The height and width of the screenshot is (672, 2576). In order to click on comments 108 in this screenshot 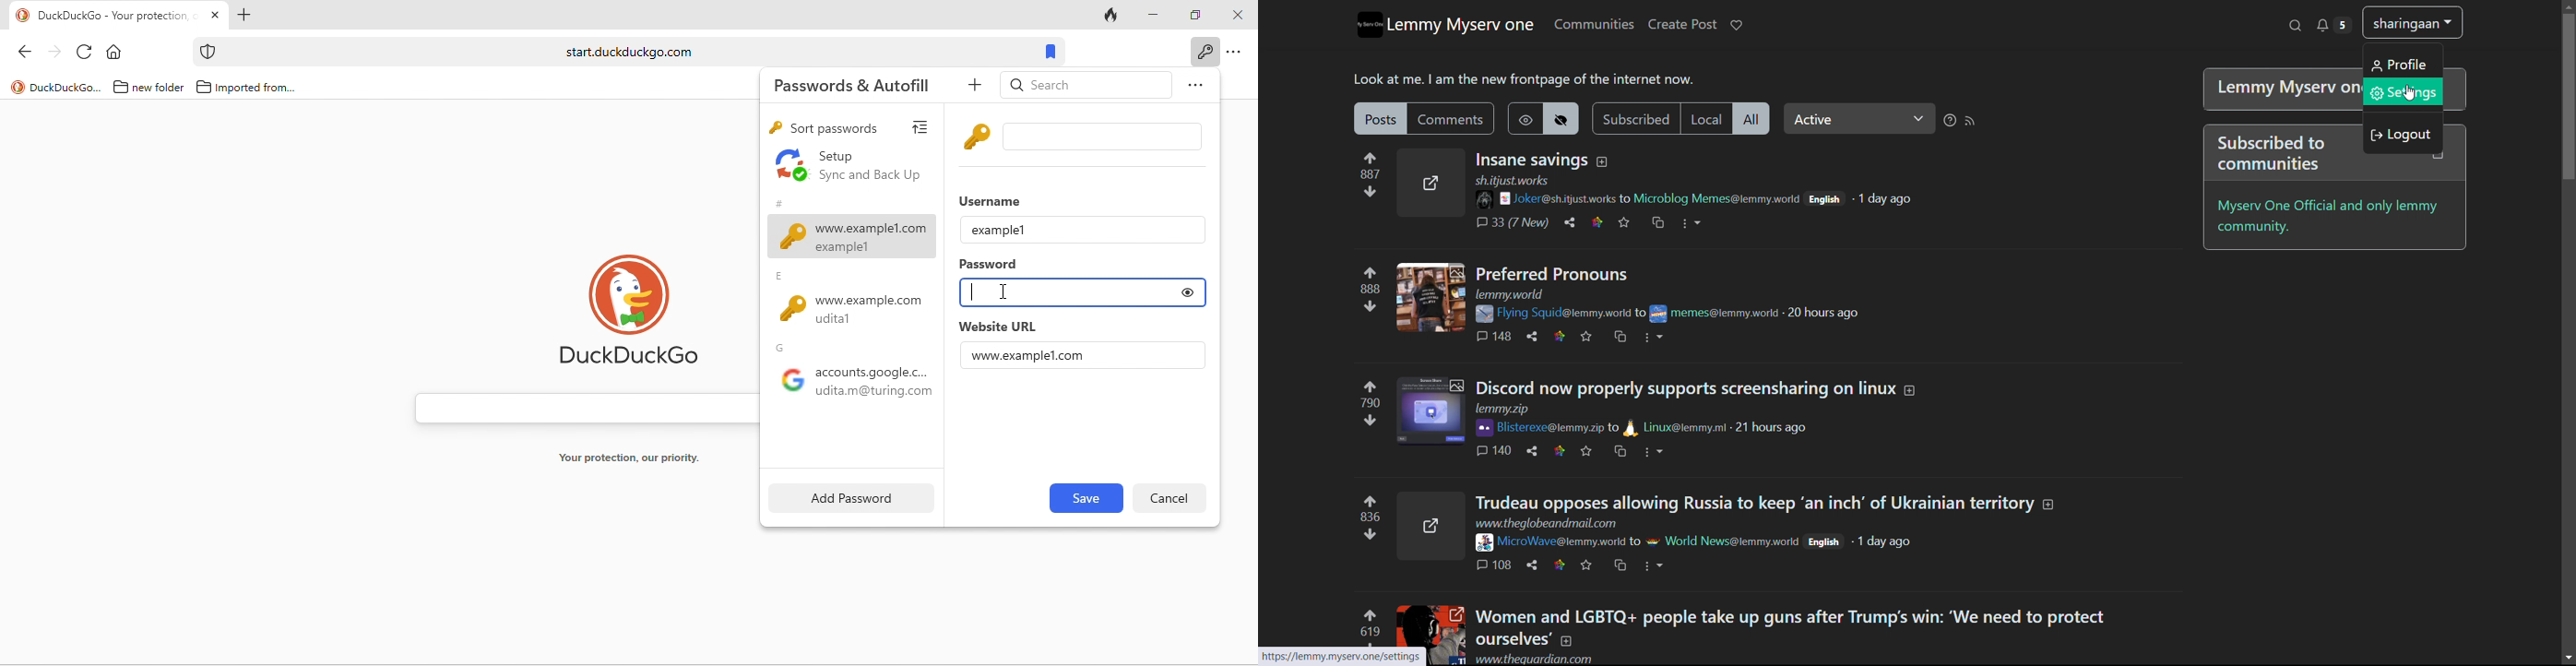, I will do `click(1493, 566)`.